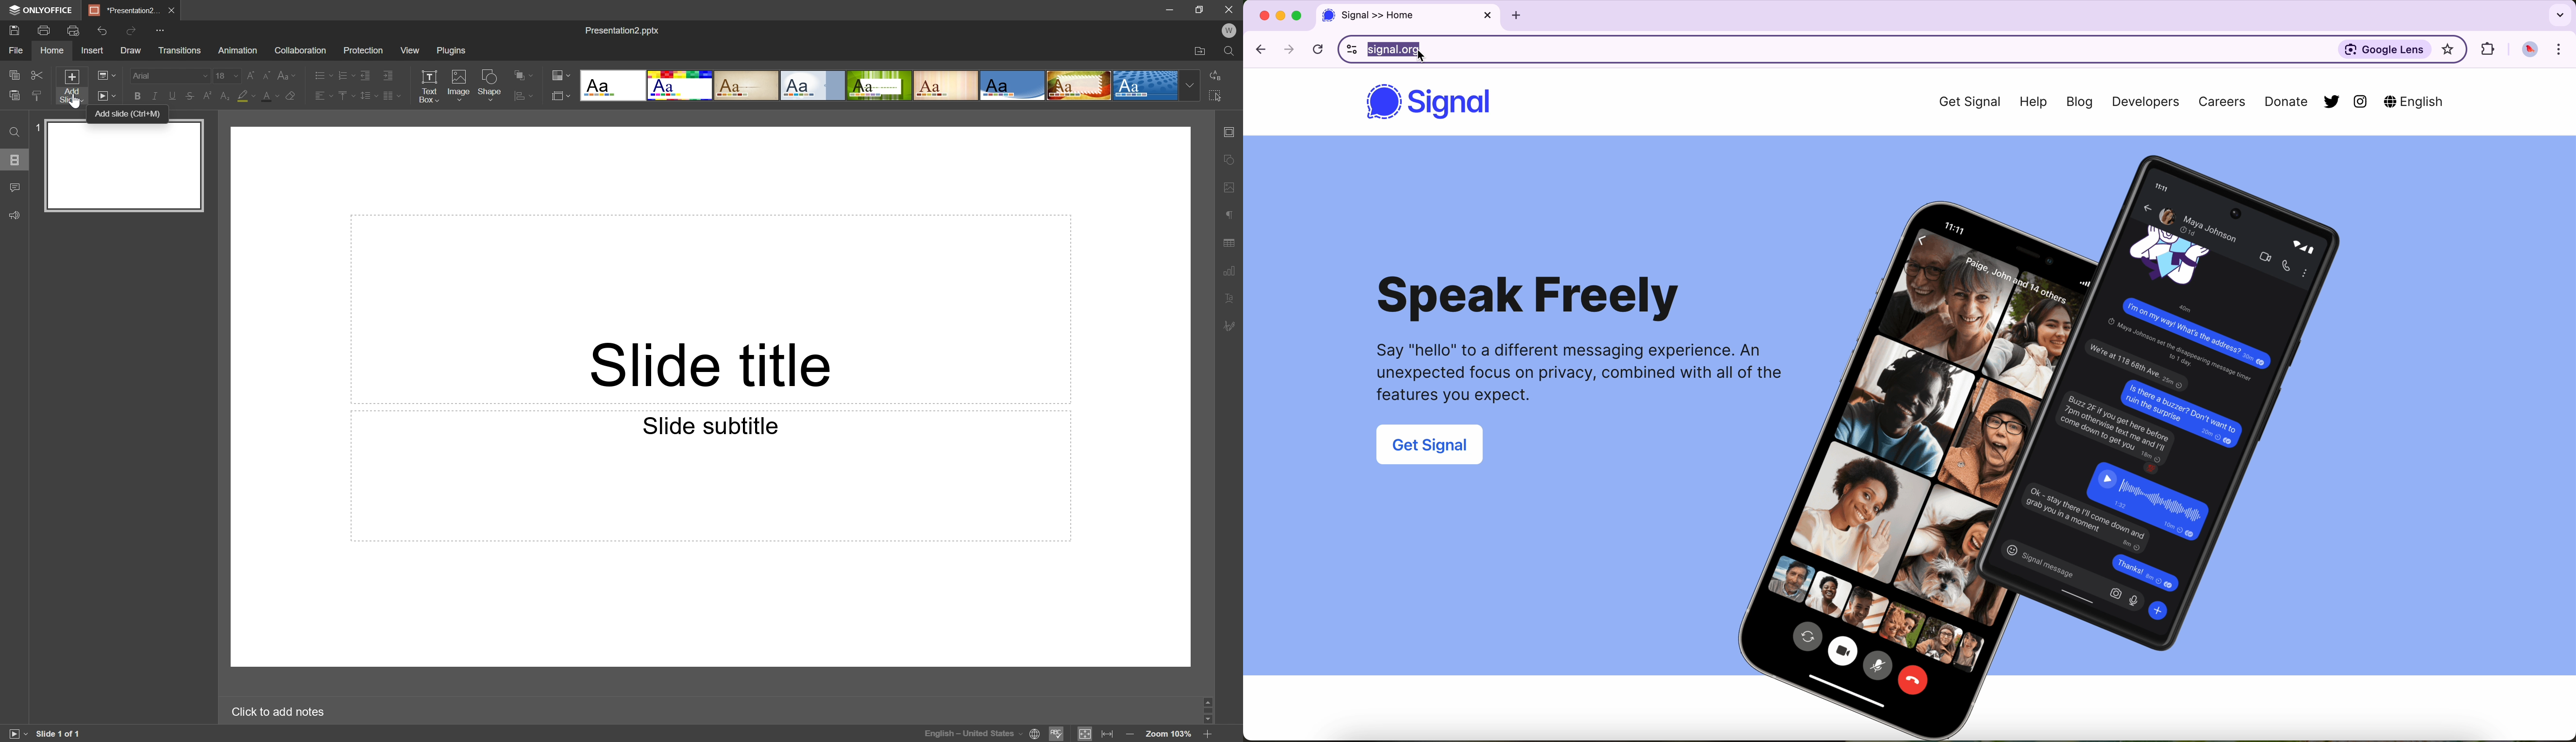 Image resolution: width=2576 pixels, height=756 pixels. Describe the element at coordinates (268, 74) in the screenshot. I see `Decrement font size` at that location.